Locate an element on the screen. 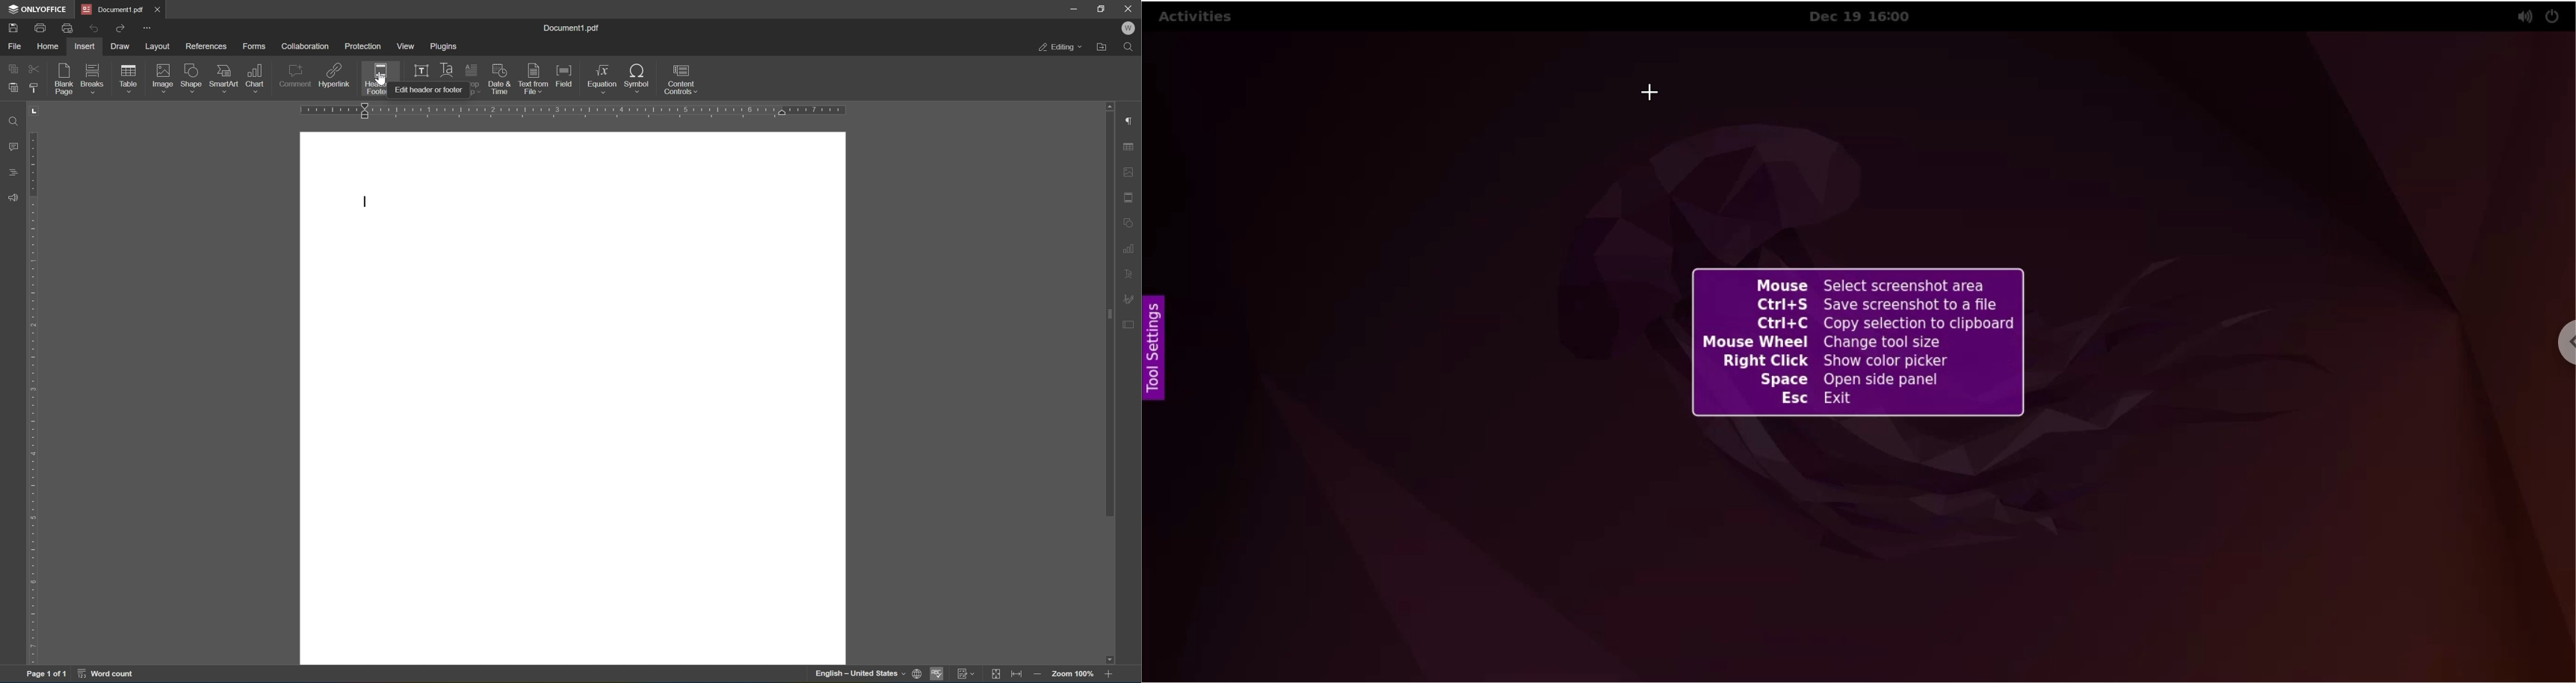 This screenshot has width=2576, height=700. shape settings is located at coordinates (1131, 221).